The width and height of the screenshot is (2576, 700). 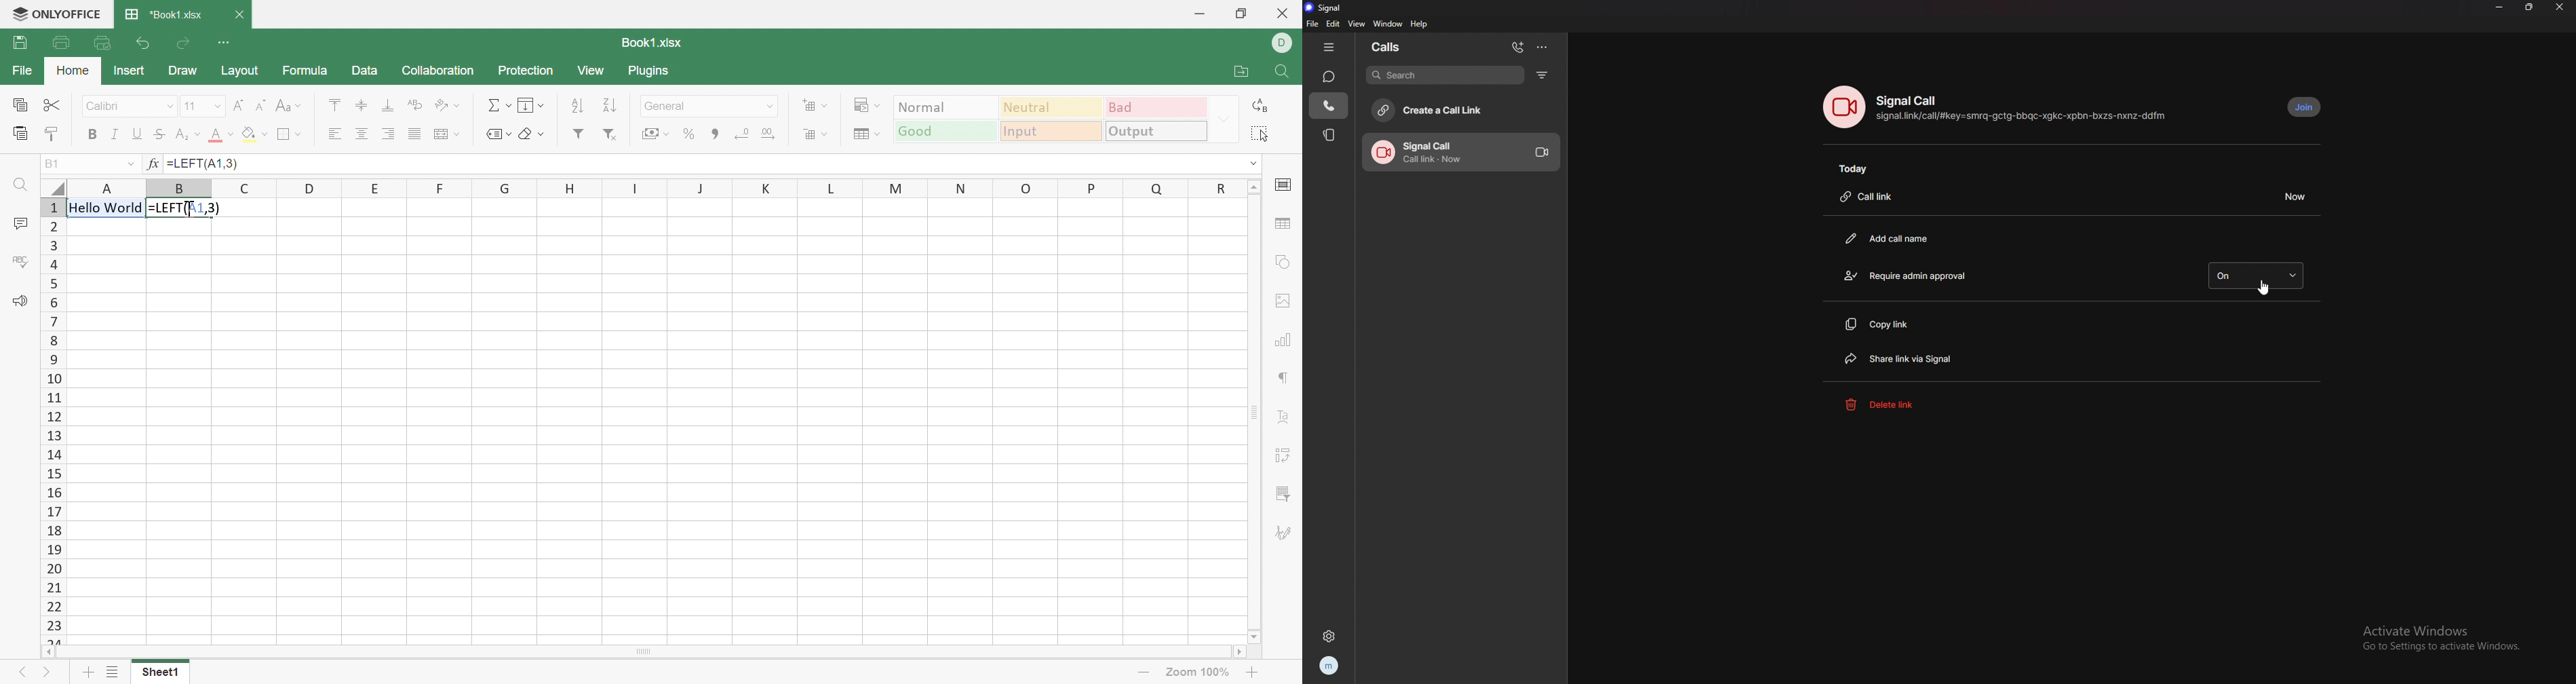 What do you see at coordinates (414, 135) in the screenshot?
I see `Justified` at bounding box center [414, 135].